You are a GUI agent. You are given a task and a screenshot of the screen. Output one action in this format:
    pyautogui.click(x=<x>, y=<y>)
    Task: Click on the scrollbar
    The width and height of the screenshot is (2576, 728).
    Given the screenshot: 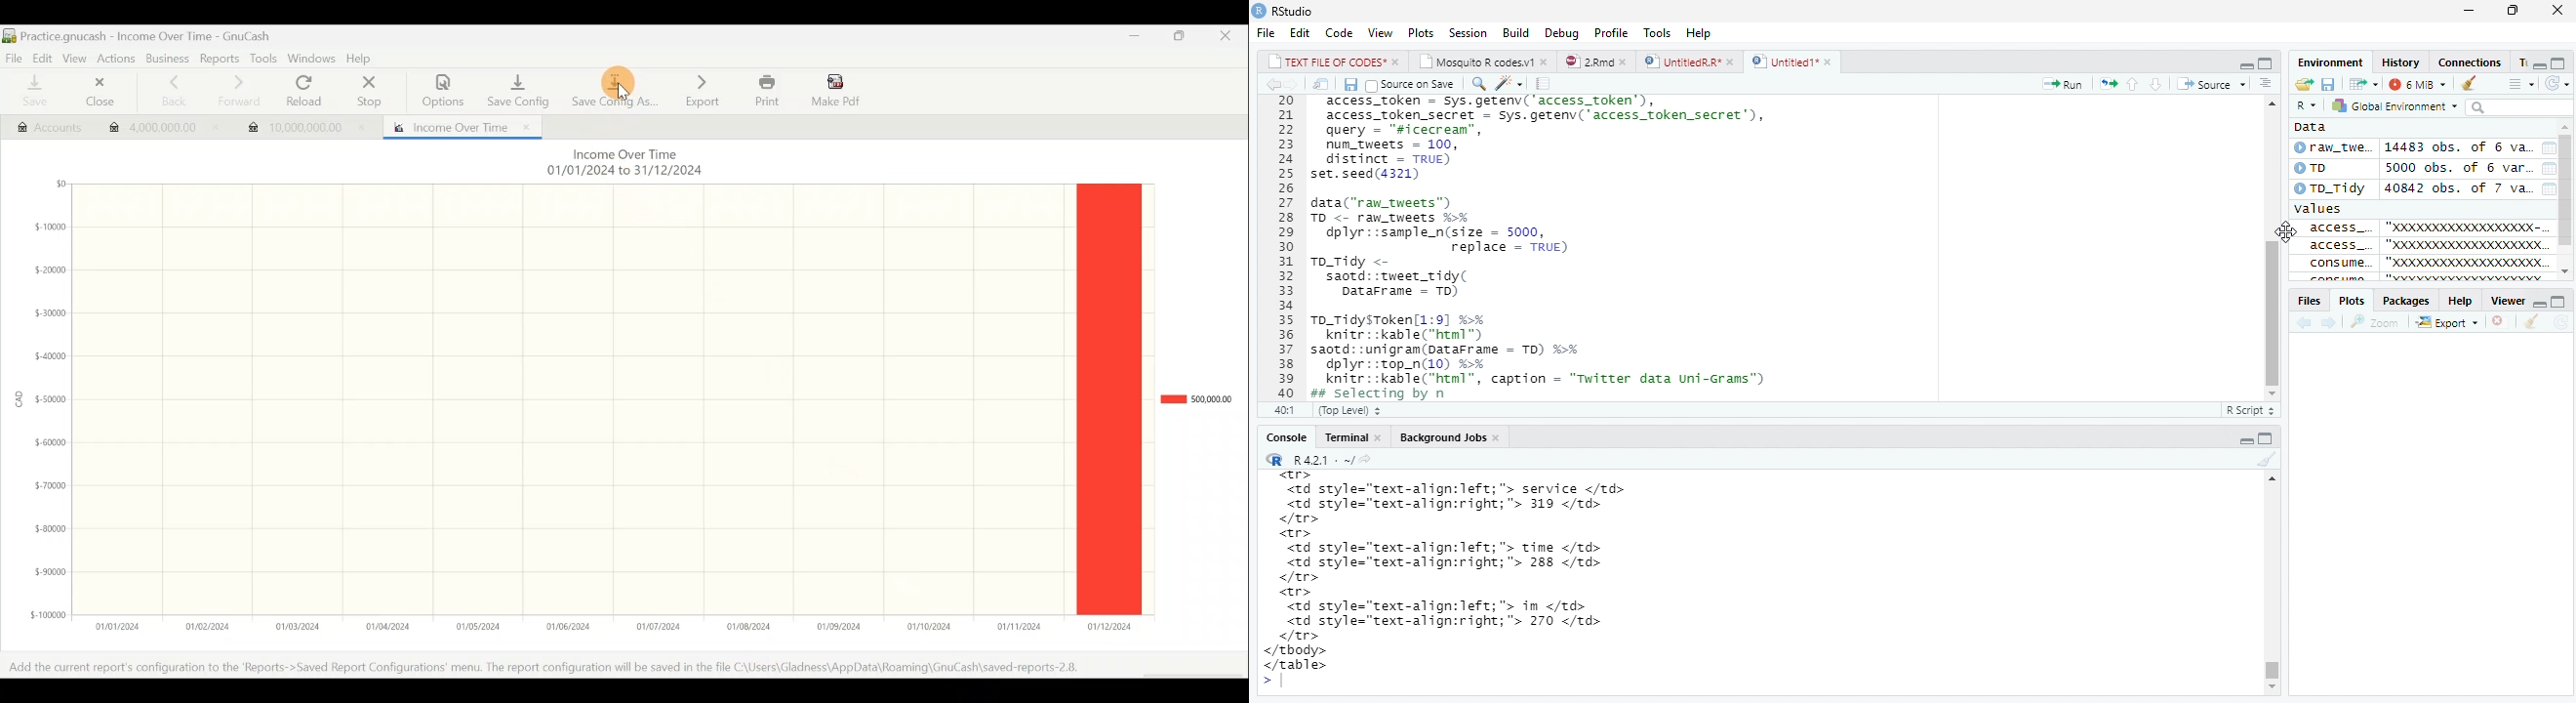 What is the action you would take?
    pyautogui.click(x=2567, y=198)
    